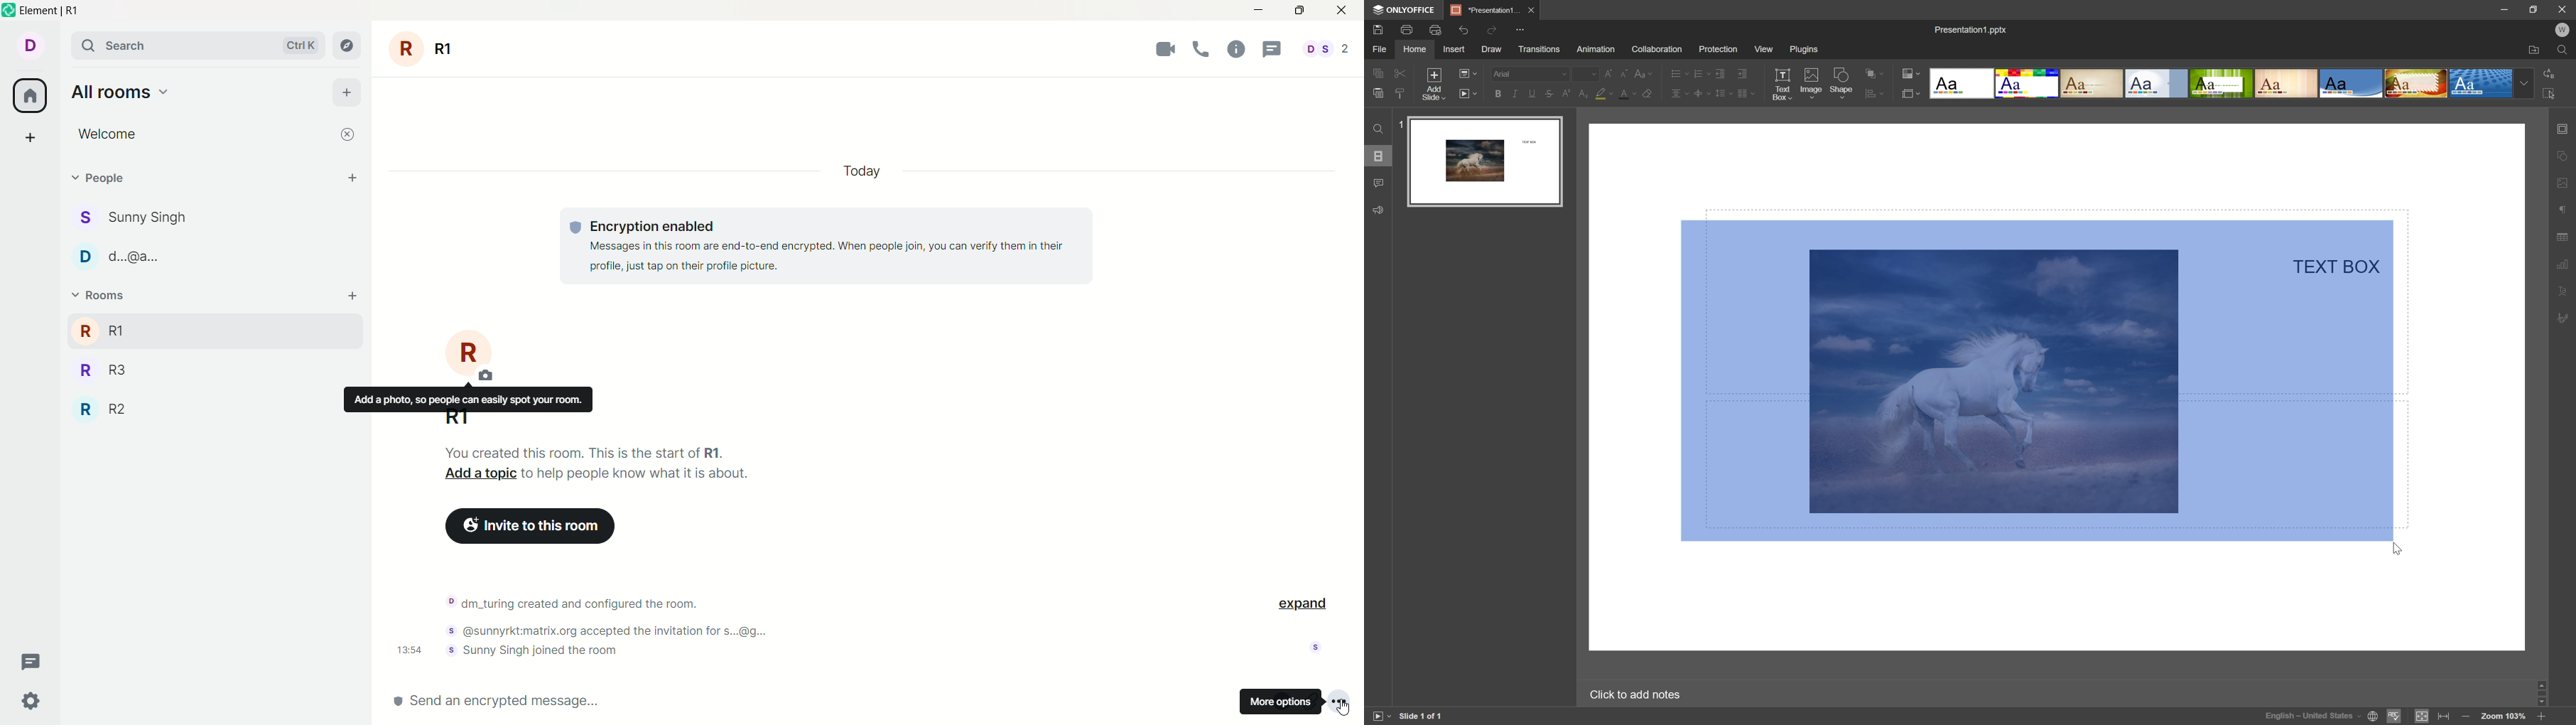 This screenshot has height=728, width=2576. I want to click on italic, so click(1515, 93).